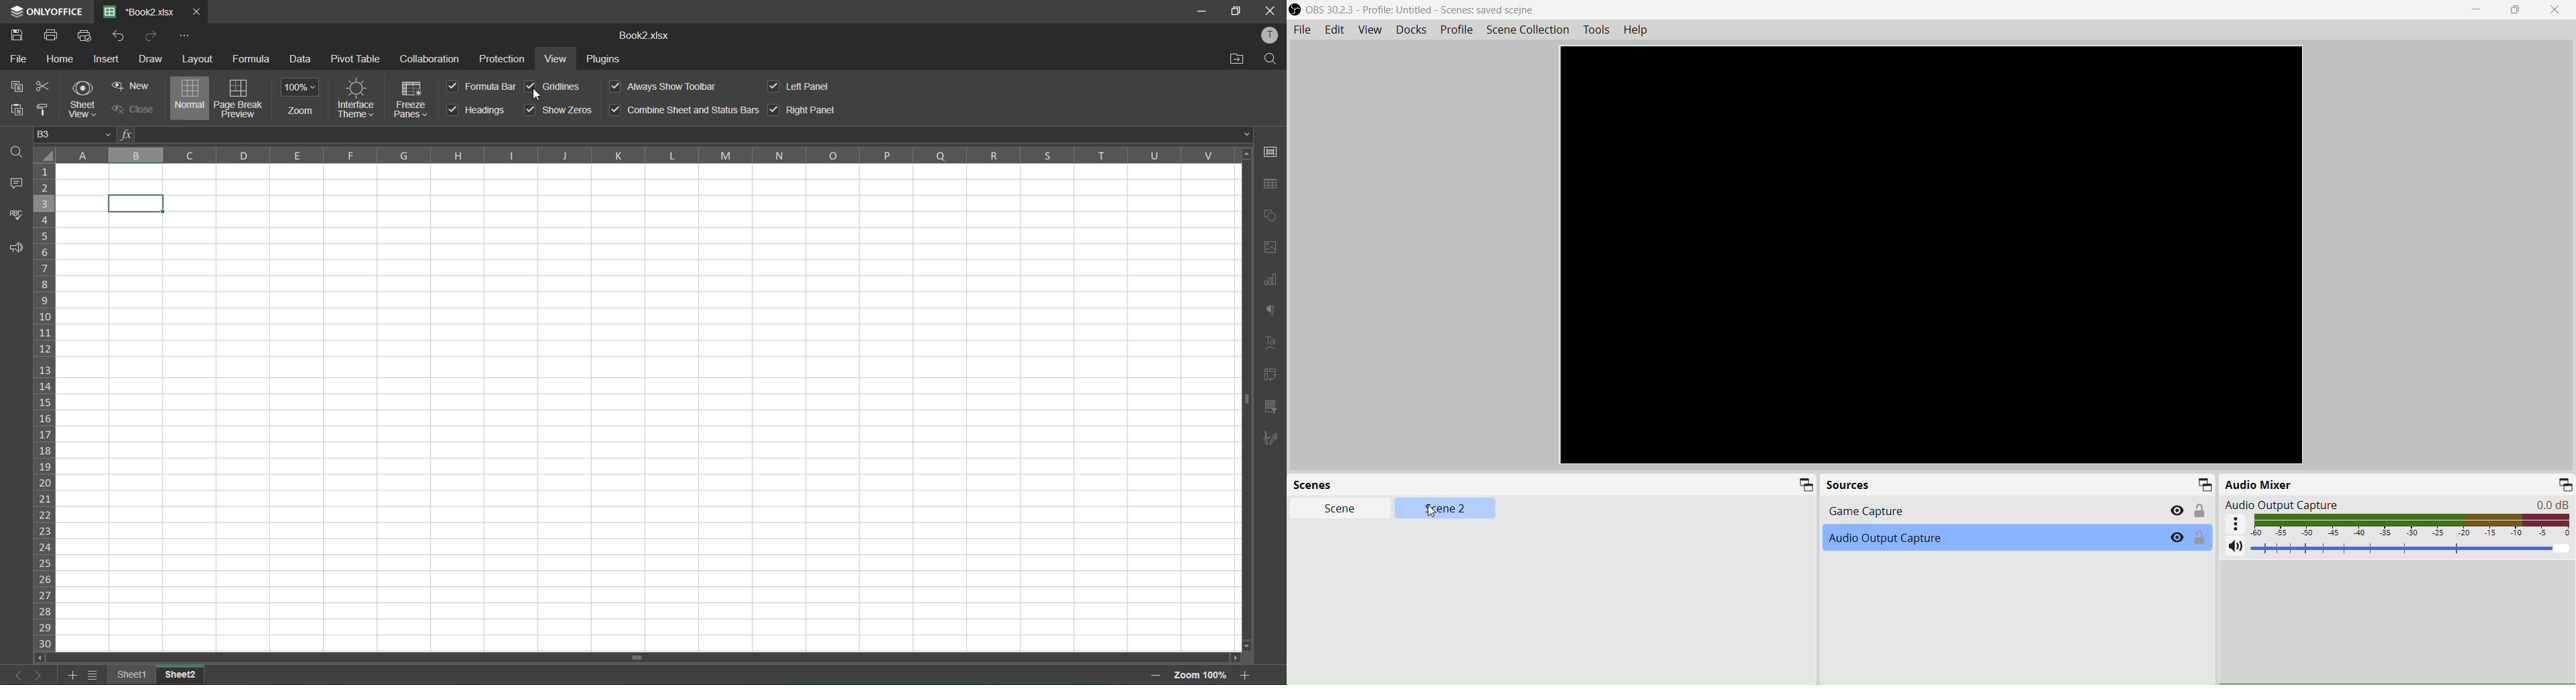  Describe the element at coordinates (1202, 675) in the screenshot. I see `zoom factor` at that location.